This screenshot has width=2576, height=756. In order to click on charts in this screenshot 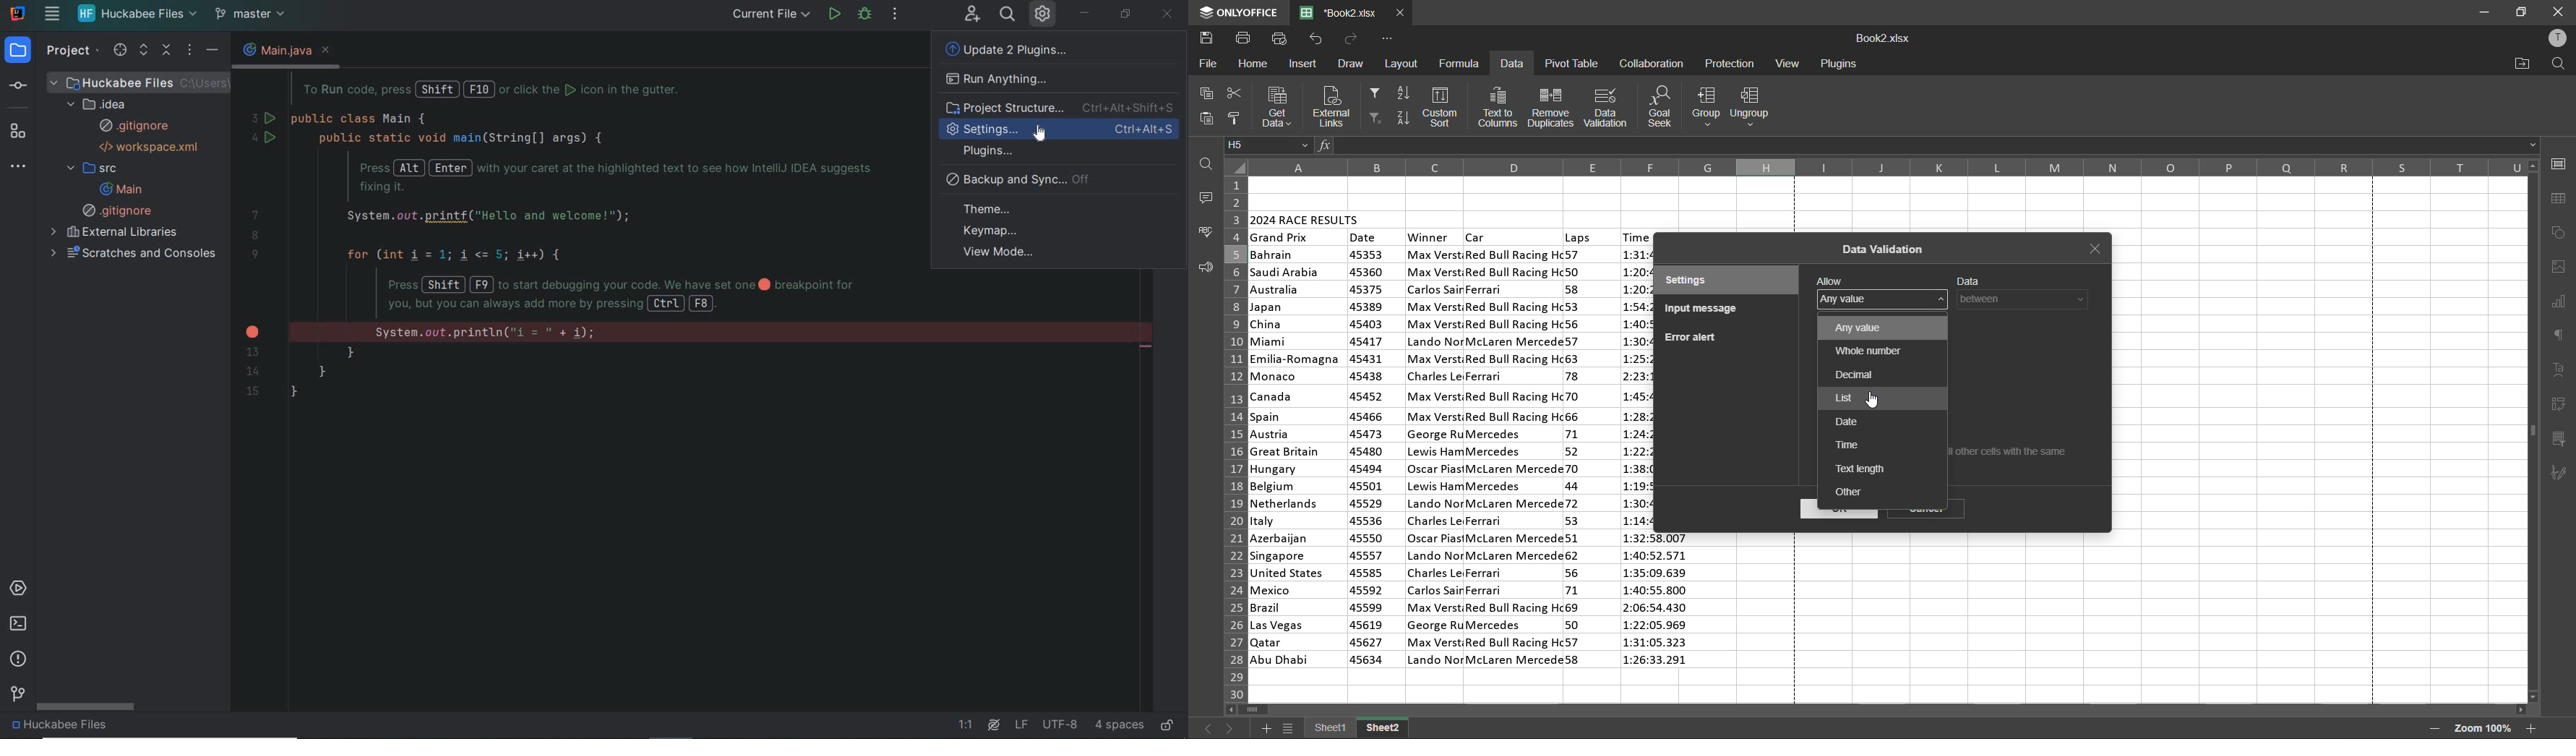, I will do `click(2559, 304)`.